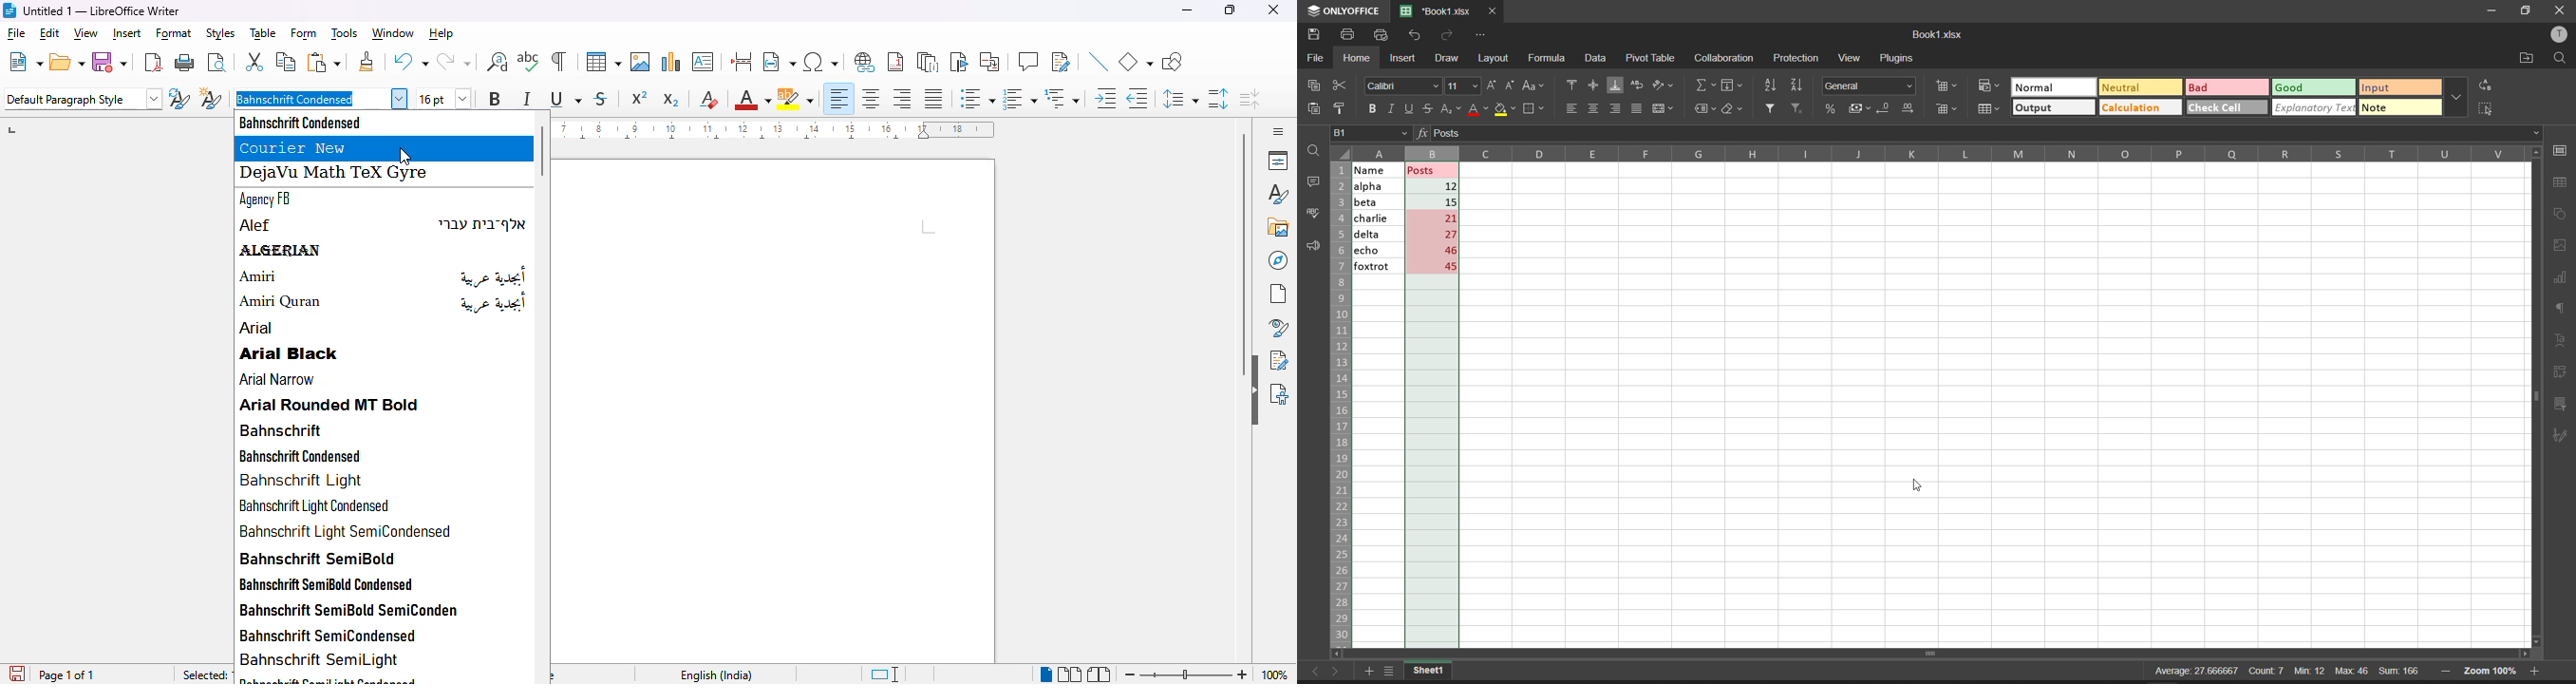 This screenshot has height=700, width=2576. Describe the element at coordinates (1636, 87) in the screenshot. I see `wrap text` at that location.